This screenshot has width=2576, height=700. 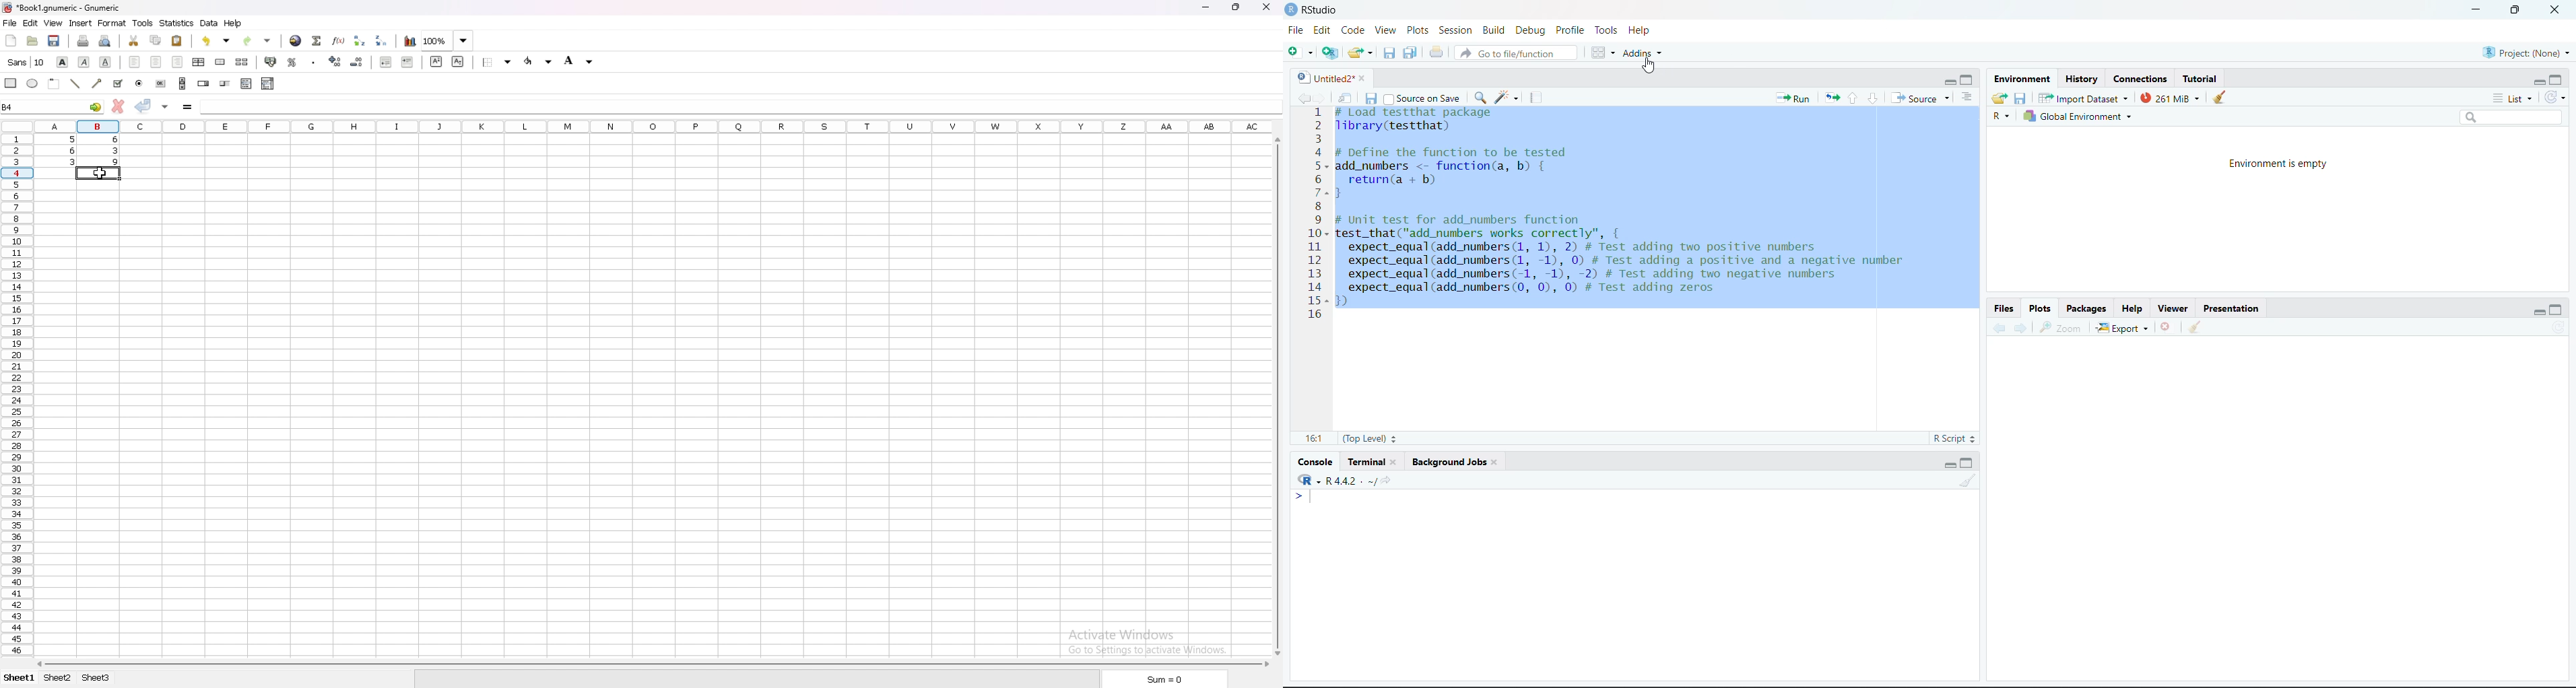 What do you see at coordinates (1795, 97) in the screenshot?
I see `run the current line or selection` at bounding box center [1795, 97].